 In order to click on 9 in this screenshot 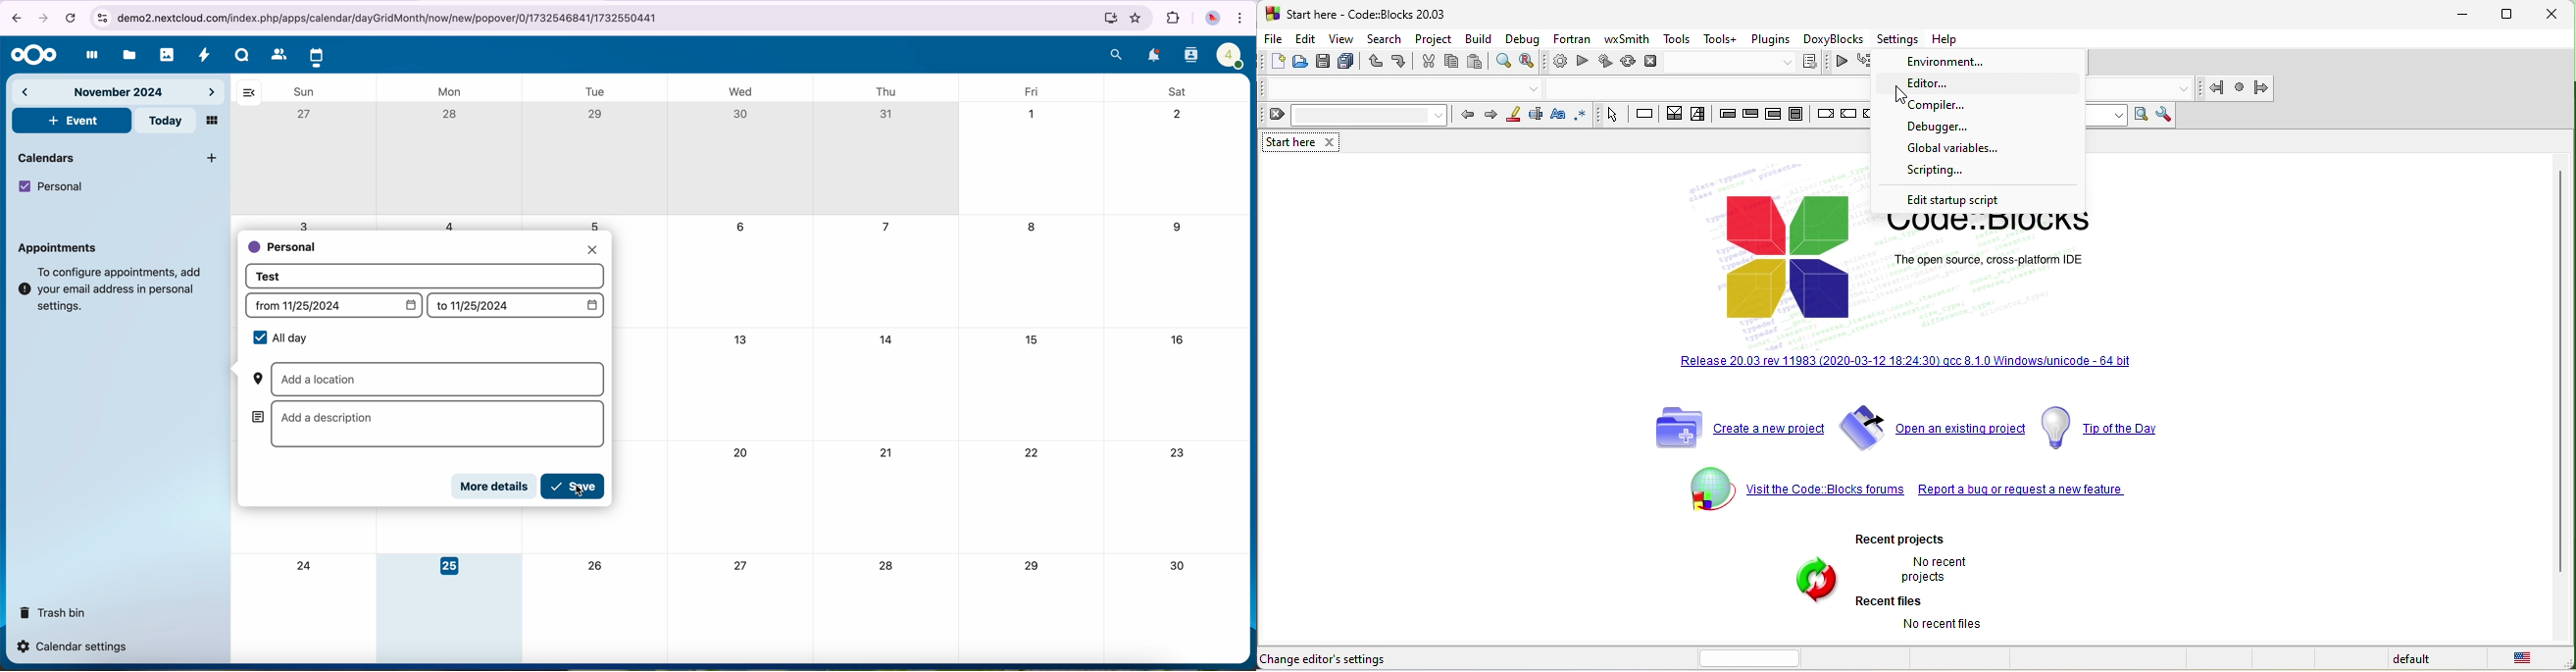, I will do `click(1175, 228)`.